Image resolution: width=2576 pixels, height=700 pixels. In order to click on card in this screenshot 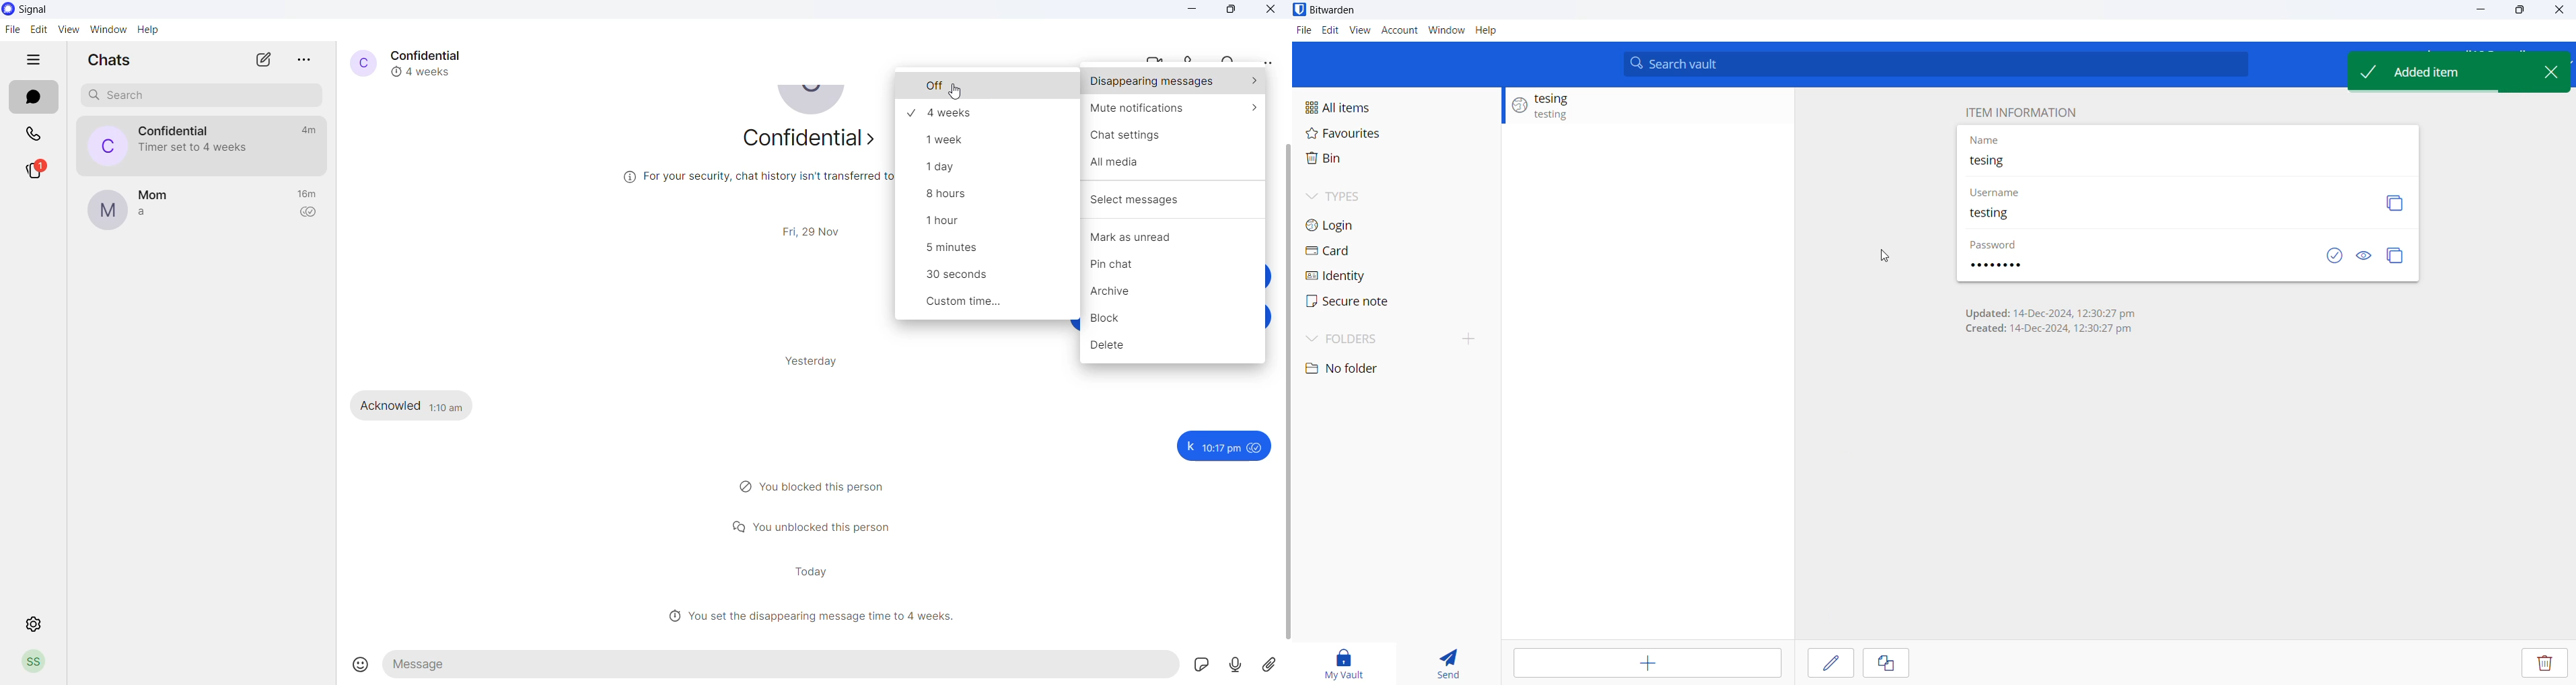, I will do `click(1367, 251)`.